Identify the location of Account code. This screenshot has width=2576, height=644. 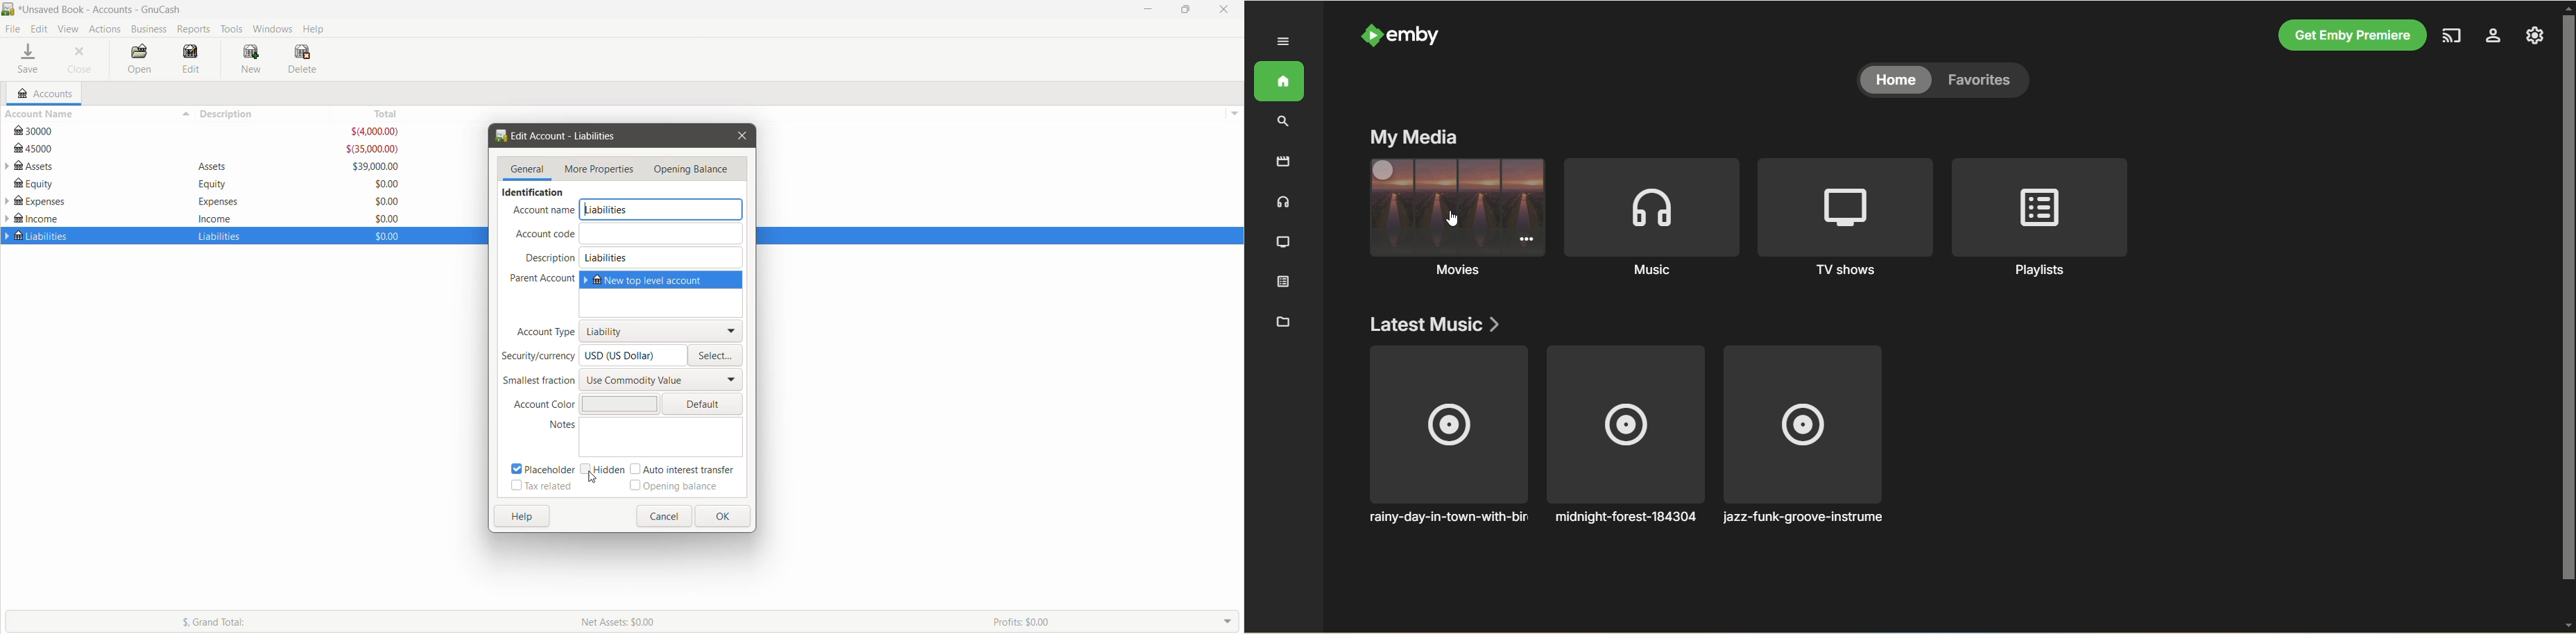
(543, 234).